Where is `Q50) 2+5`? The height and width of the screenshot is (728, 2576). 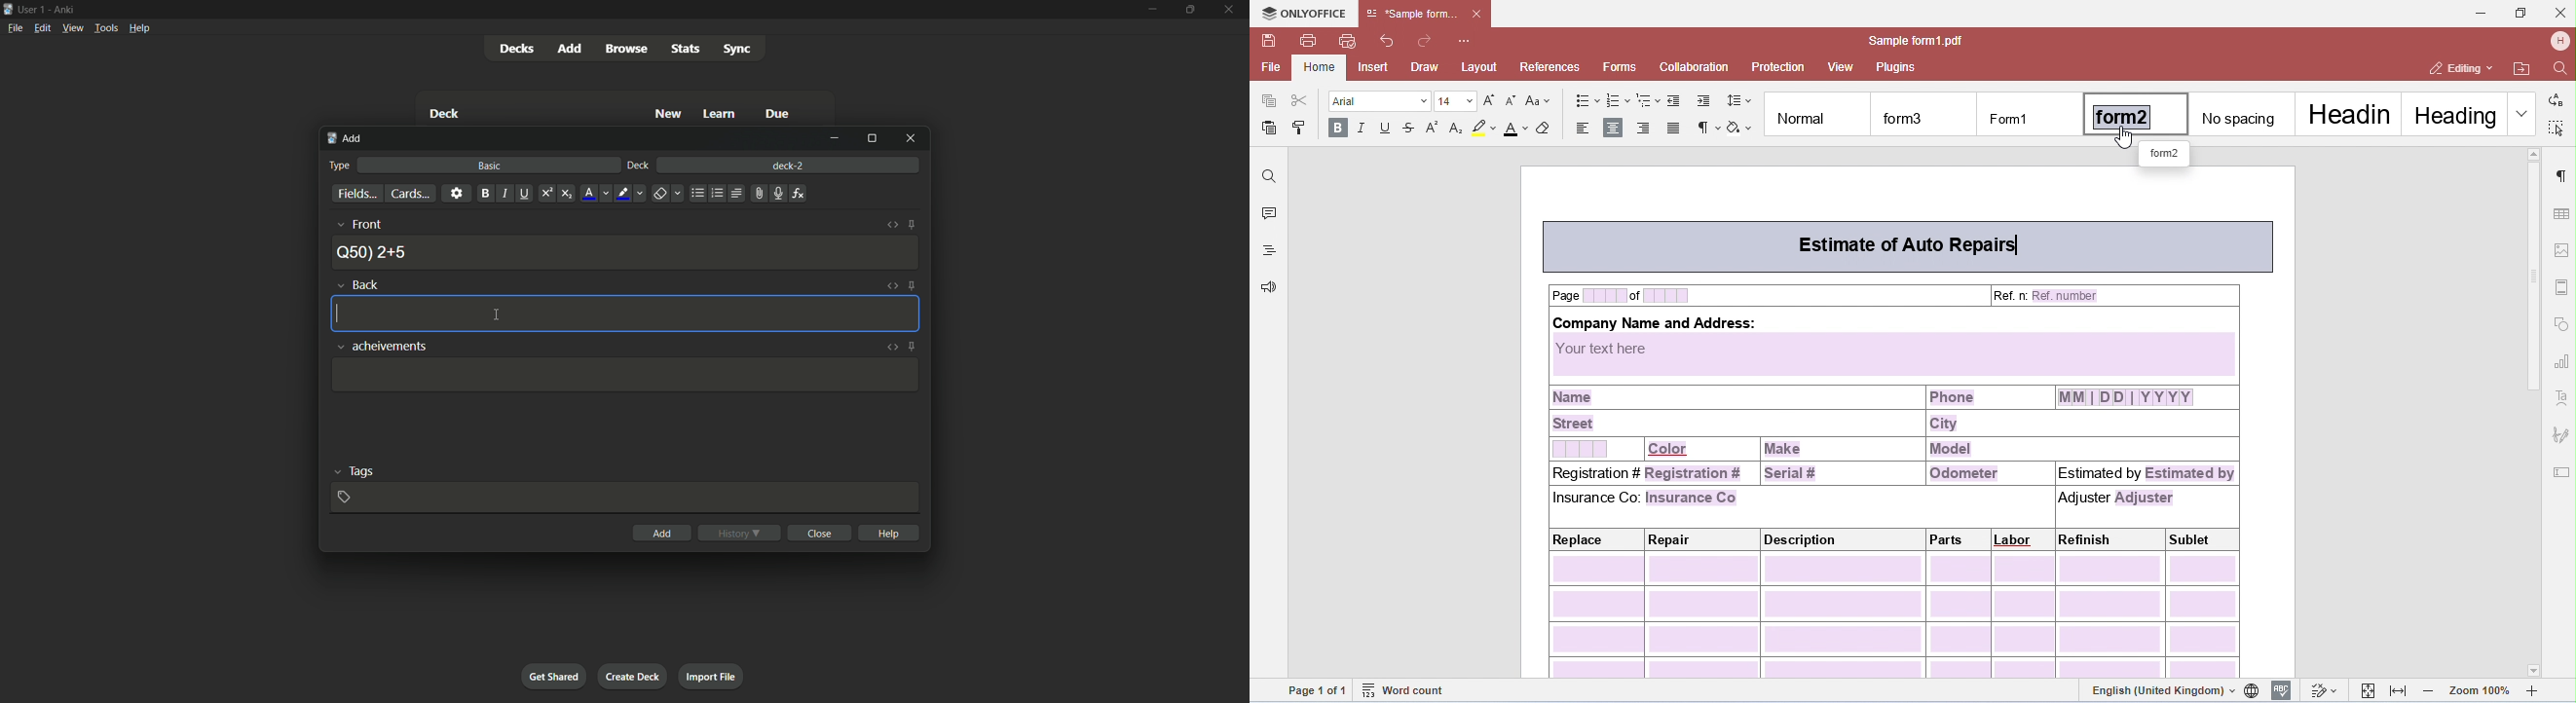 Q50) 2+5 is located at coordinates (372, 251).